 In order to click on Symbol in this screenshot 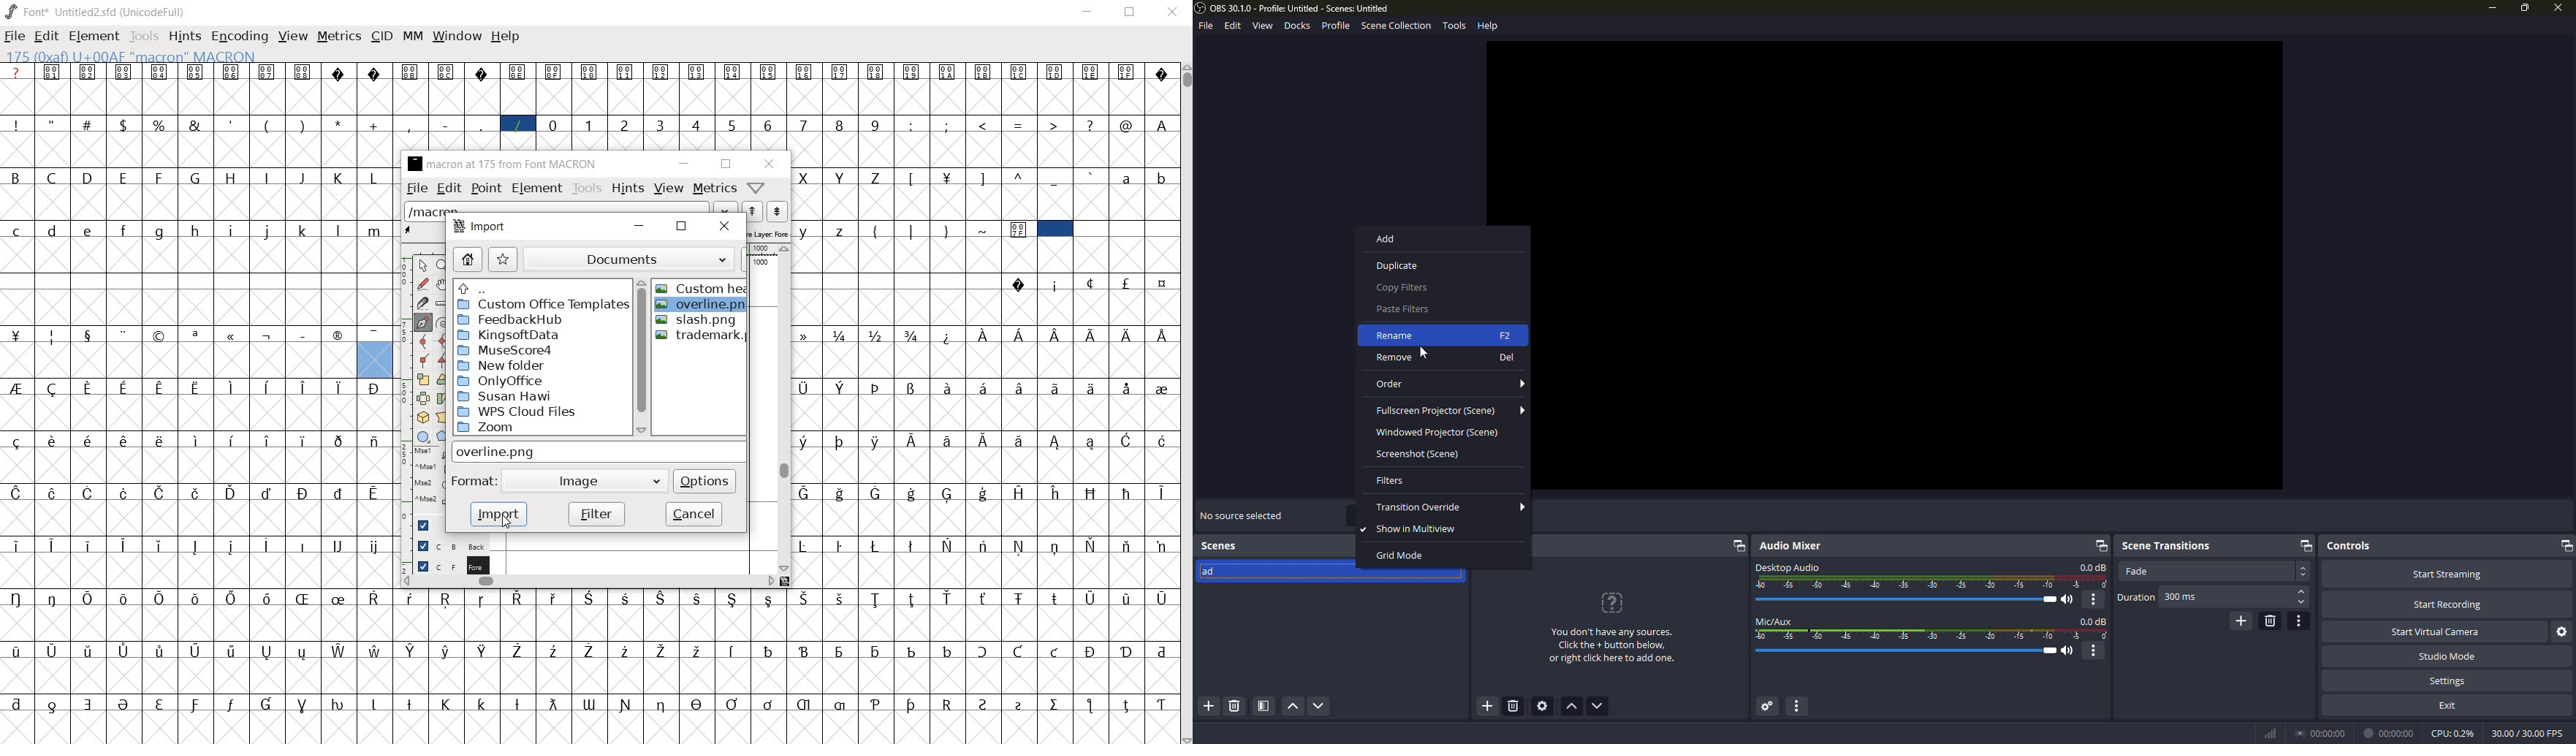, I will do `click(911, 493)`.